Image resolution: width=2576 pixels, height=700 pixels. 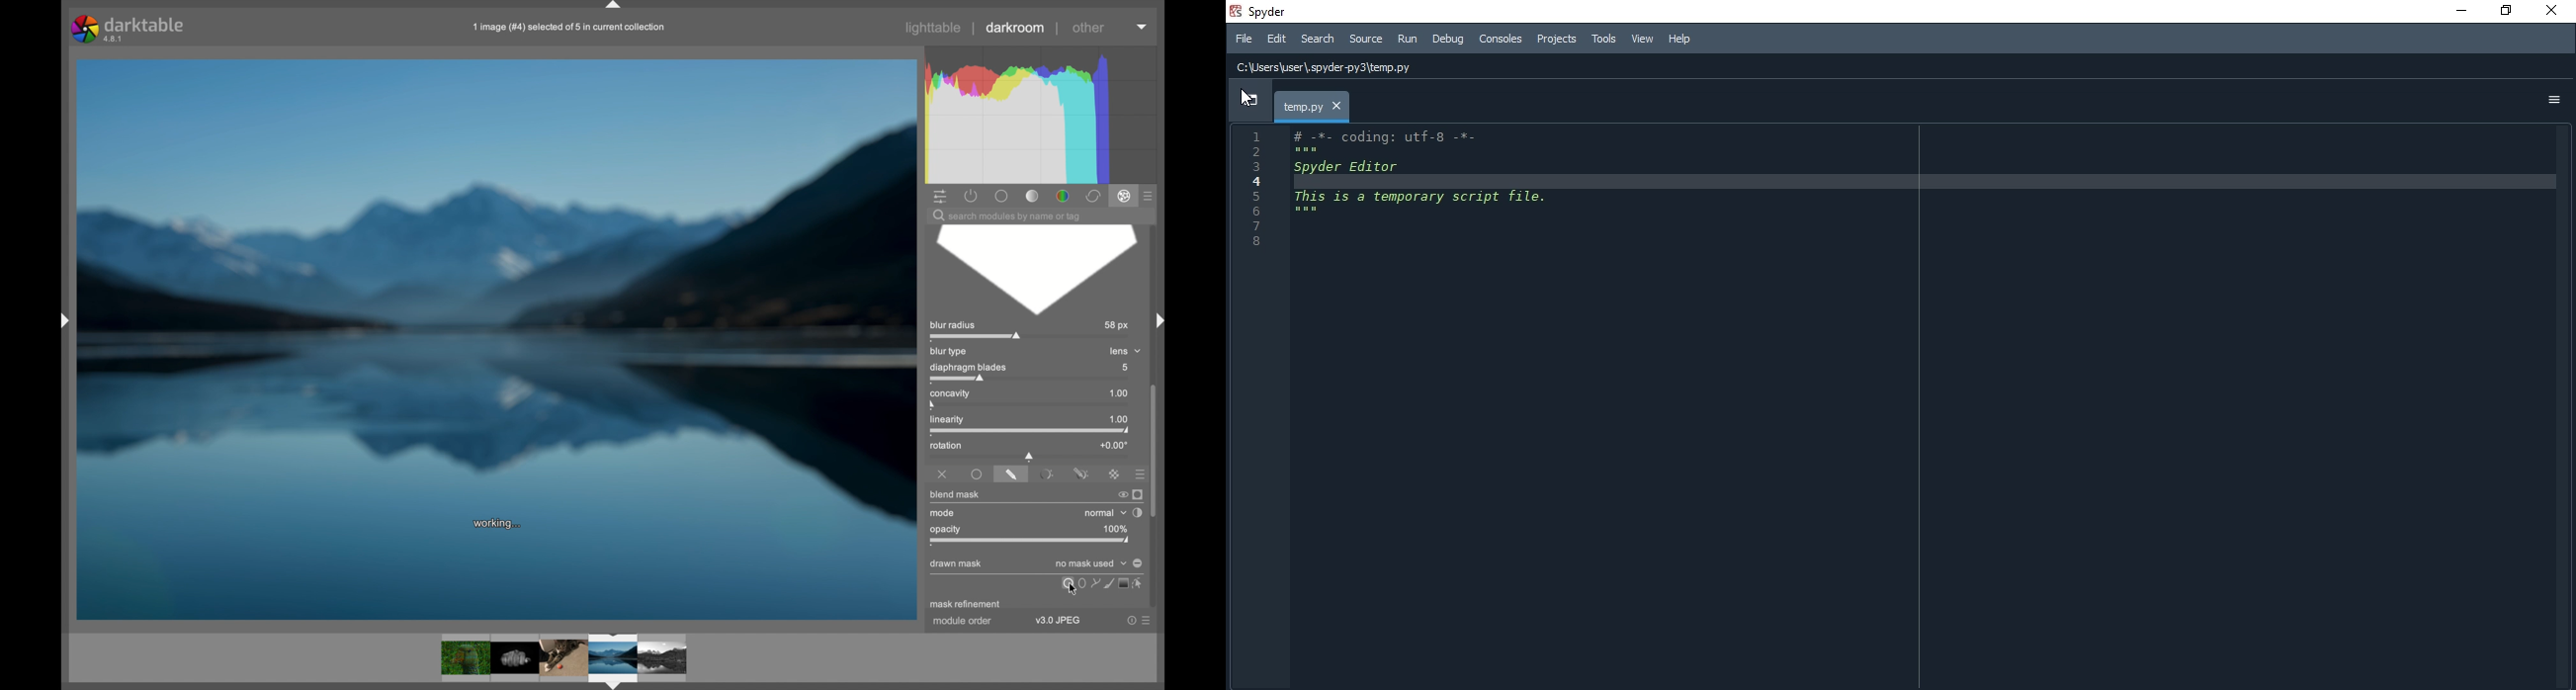 What do you see at coordinates (935, 28) in the screenshot?
I see `lighttable` at bounding box center [935, 28].